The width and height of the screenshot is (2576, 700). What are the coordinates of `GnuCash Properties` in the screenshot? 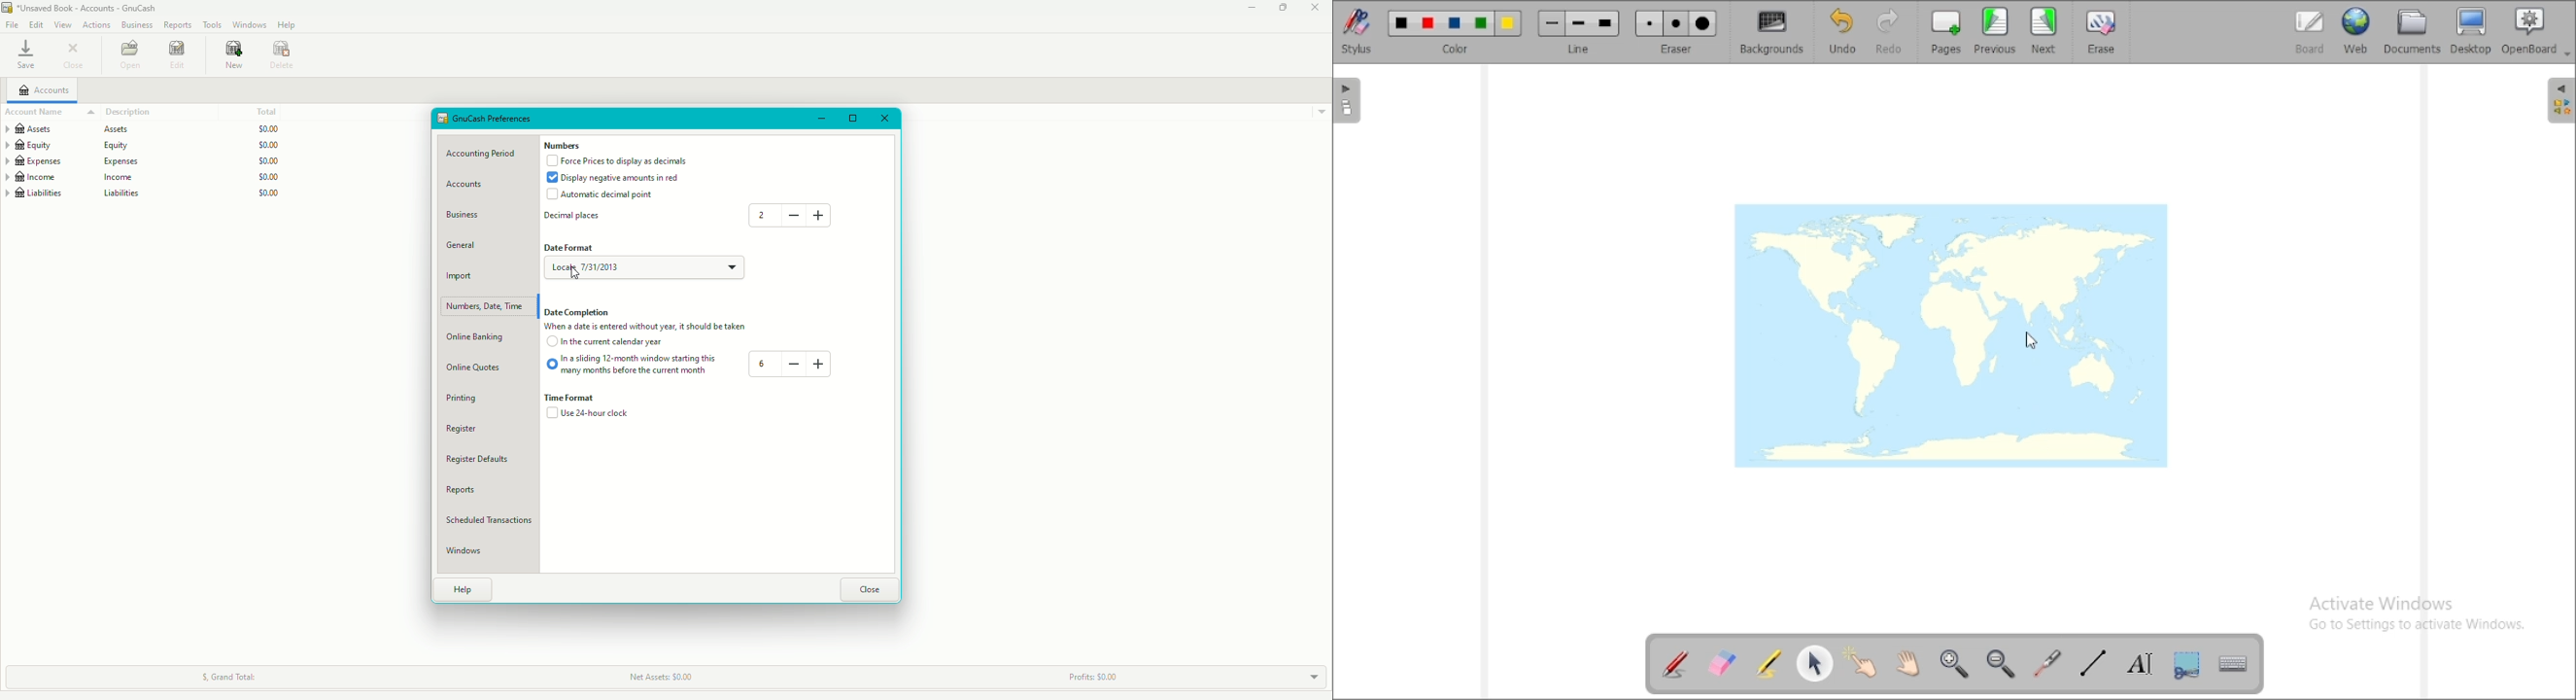 It's located at (493, 119).